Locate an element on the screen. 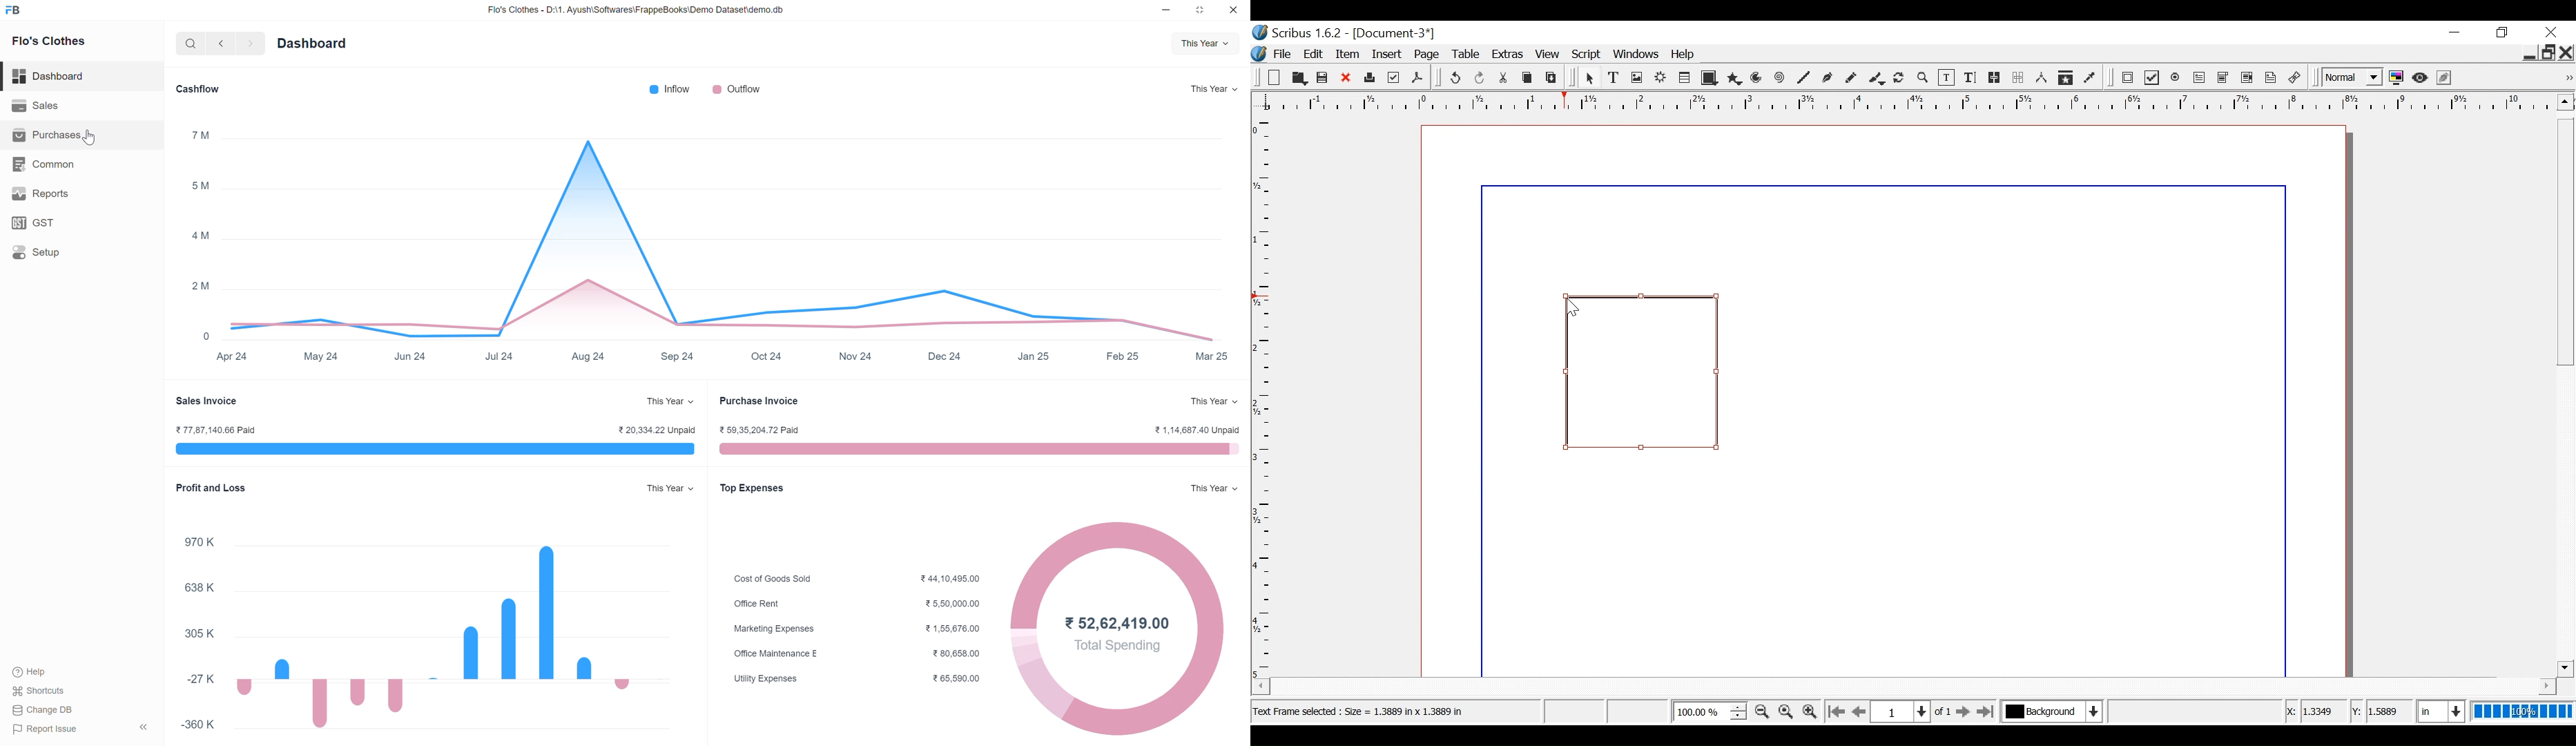 The width and height of the screenshot is (2576, 756). Unlink text frames is located at coordinates (2018, 77).